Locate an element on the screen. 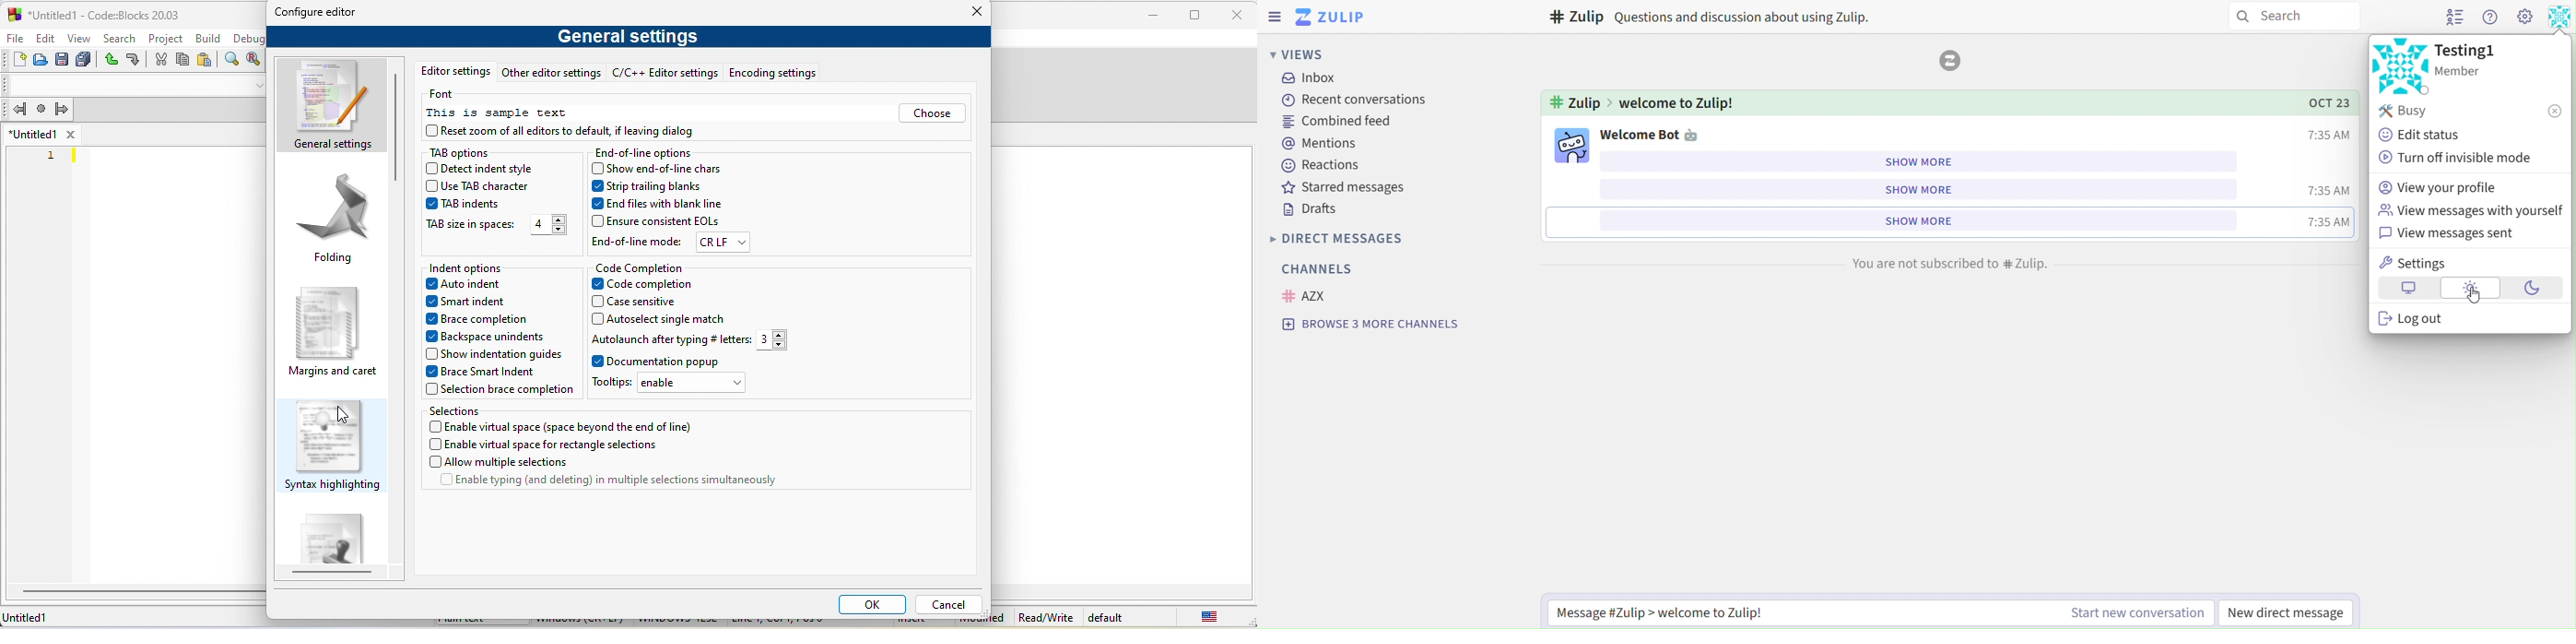  copy is located at coordinates (182, 59).